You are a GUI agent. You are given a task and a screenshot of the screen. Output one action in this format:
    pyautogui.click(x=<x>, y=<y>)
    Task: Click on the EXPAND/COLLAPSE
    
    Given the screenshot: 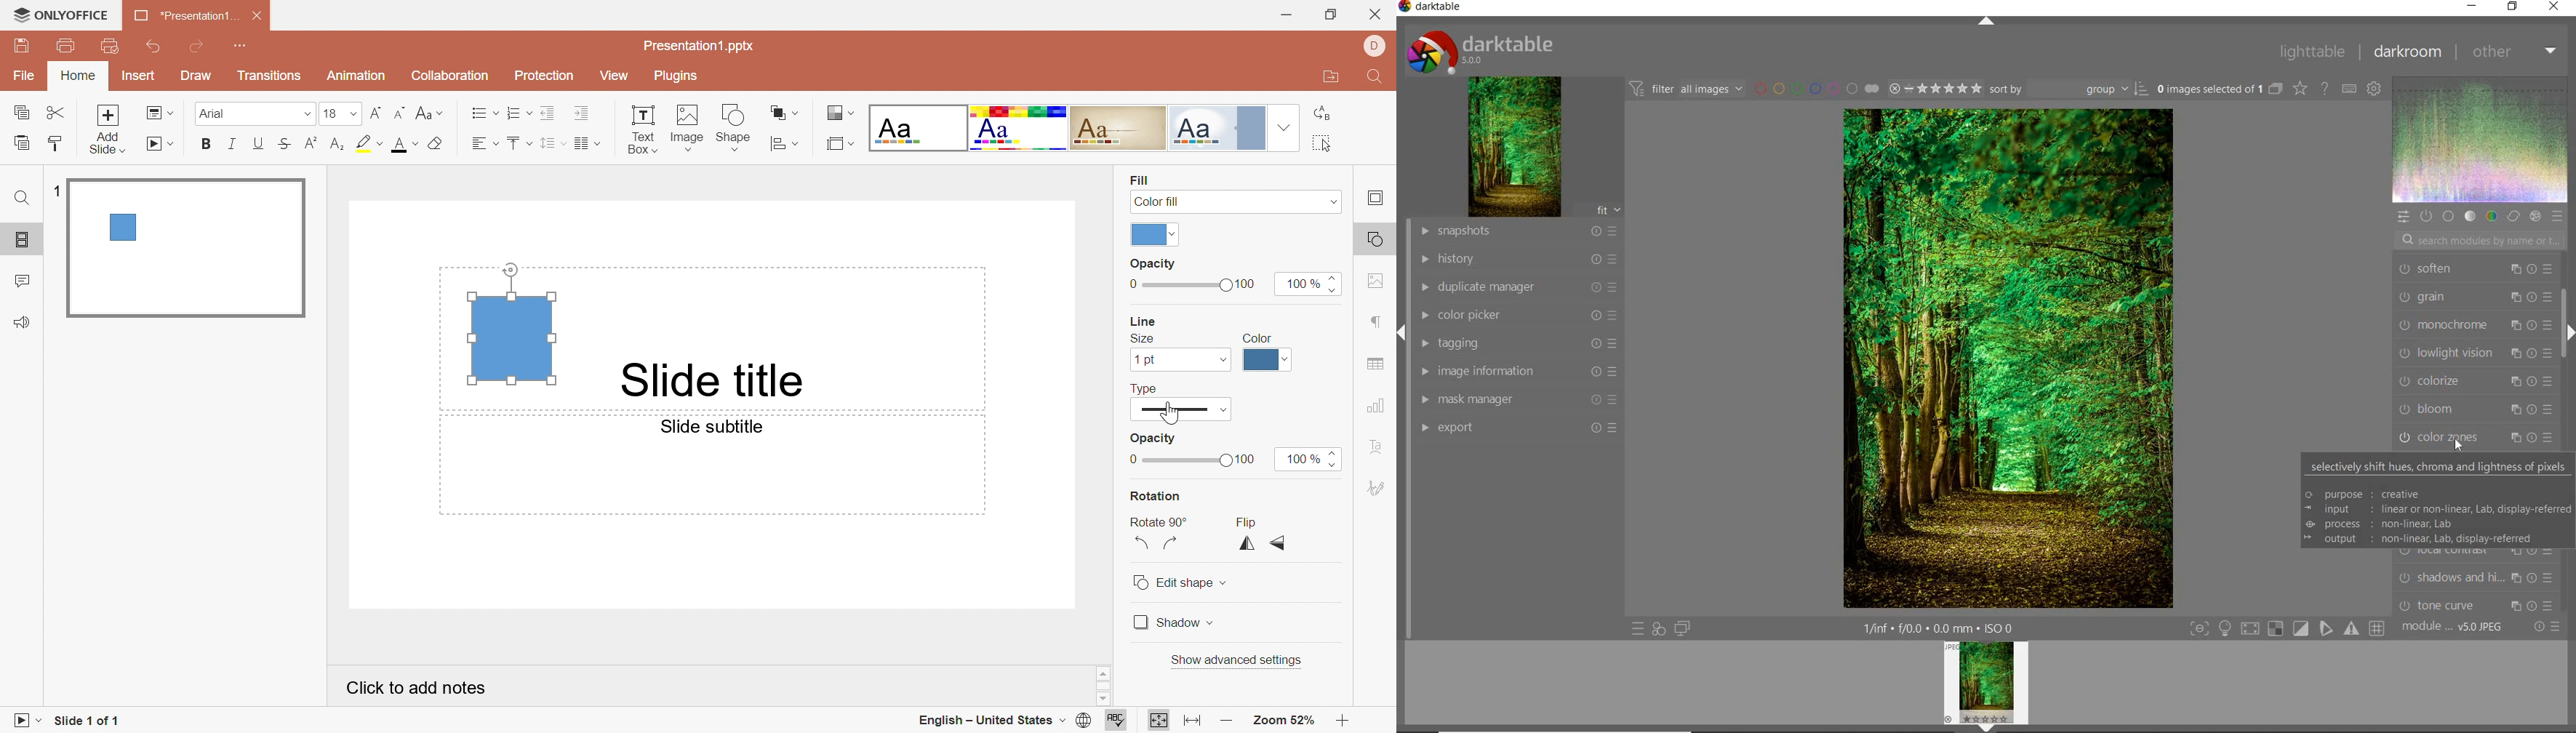 What is the action you would take?
    pyautogui.click(x=1985, y=20)
    